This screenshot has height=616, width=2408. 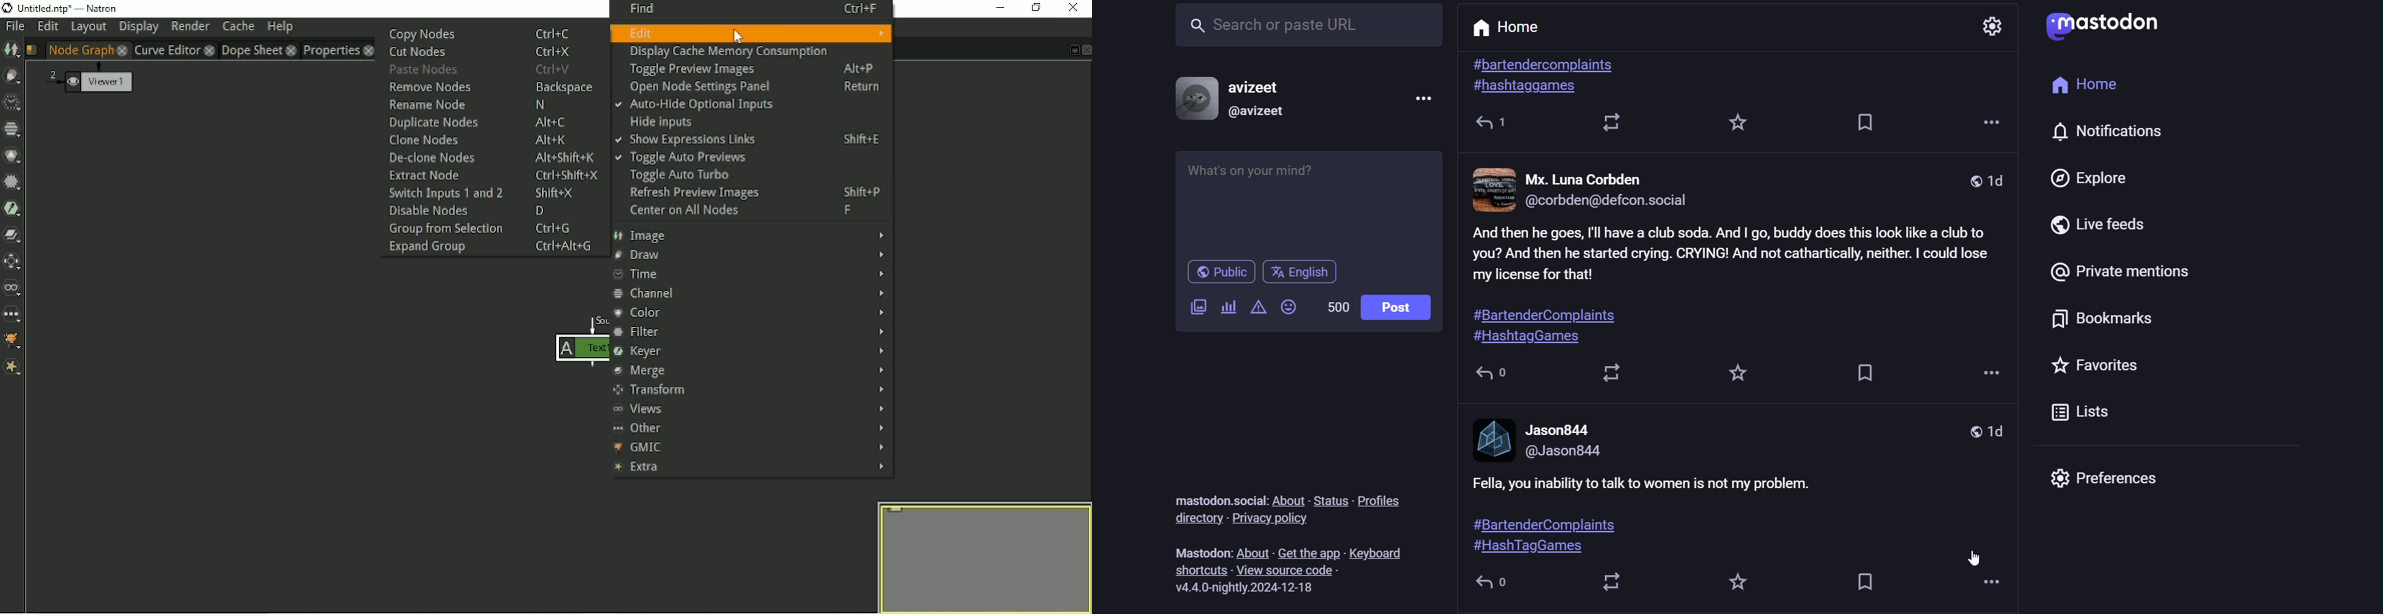 What do you see at coordinates (1492, 375) in the screenshot?
I see `replies` at bounding box center [1492, 375].